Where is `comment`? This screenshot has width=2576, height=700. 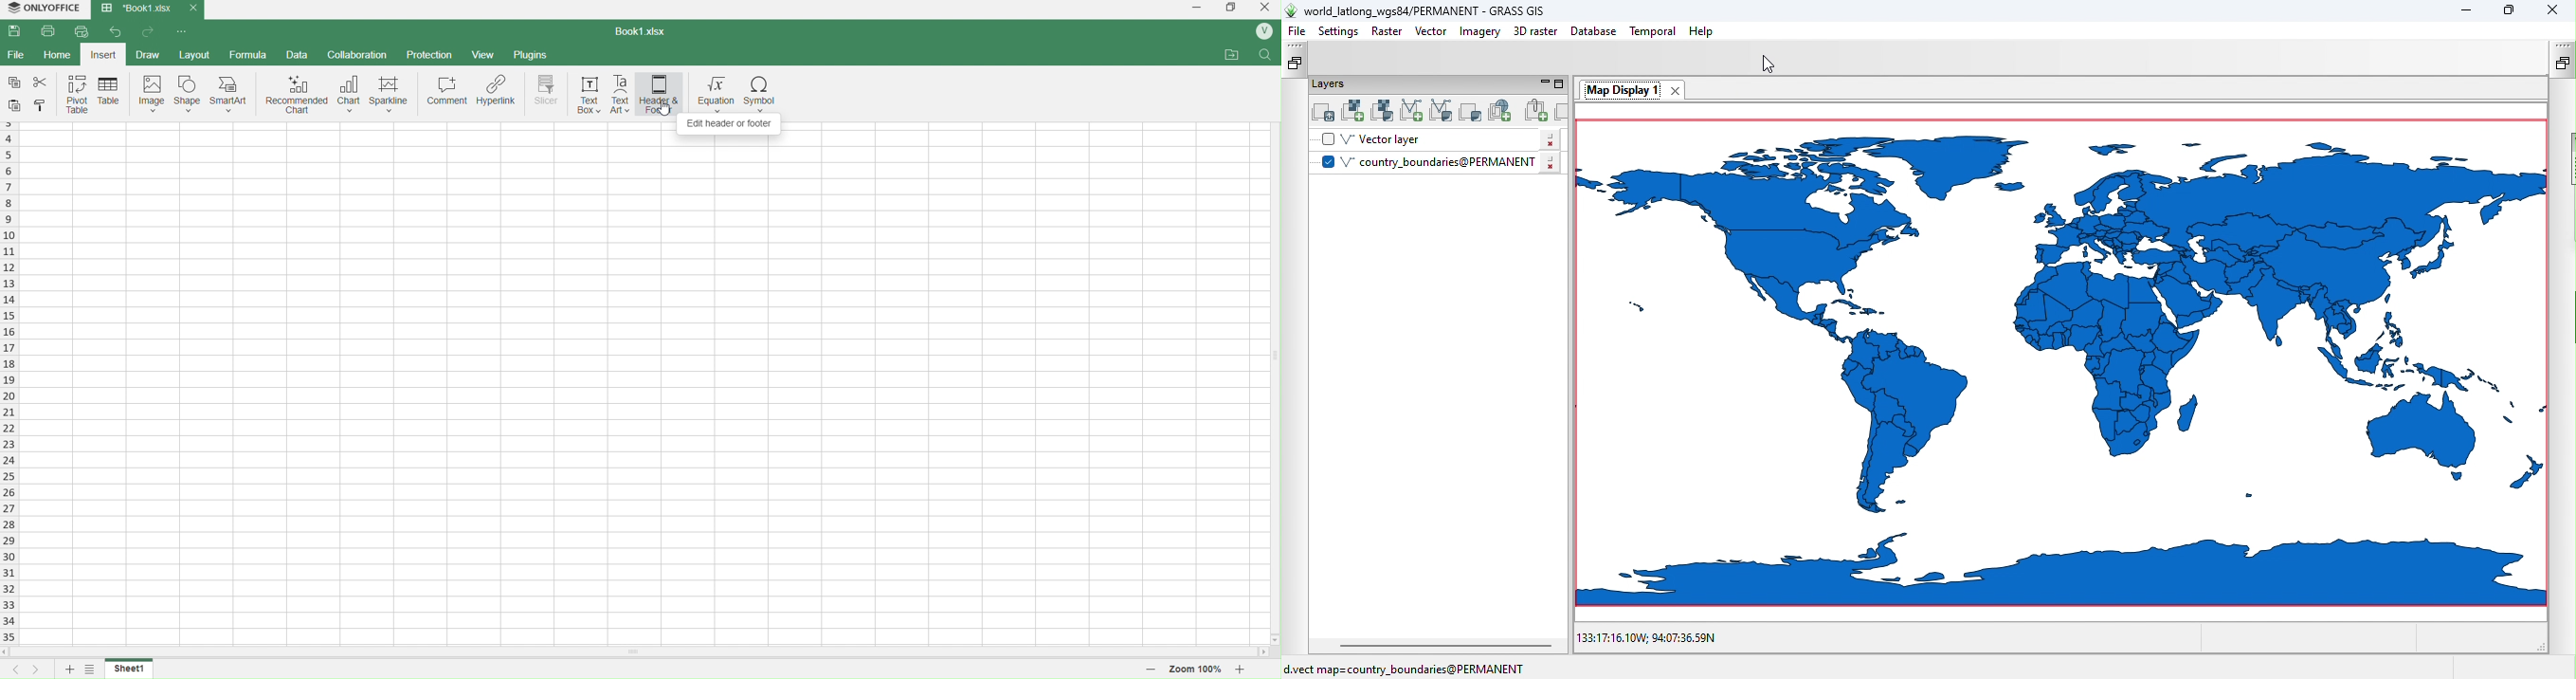
comment is located at coordinates (446, 95).